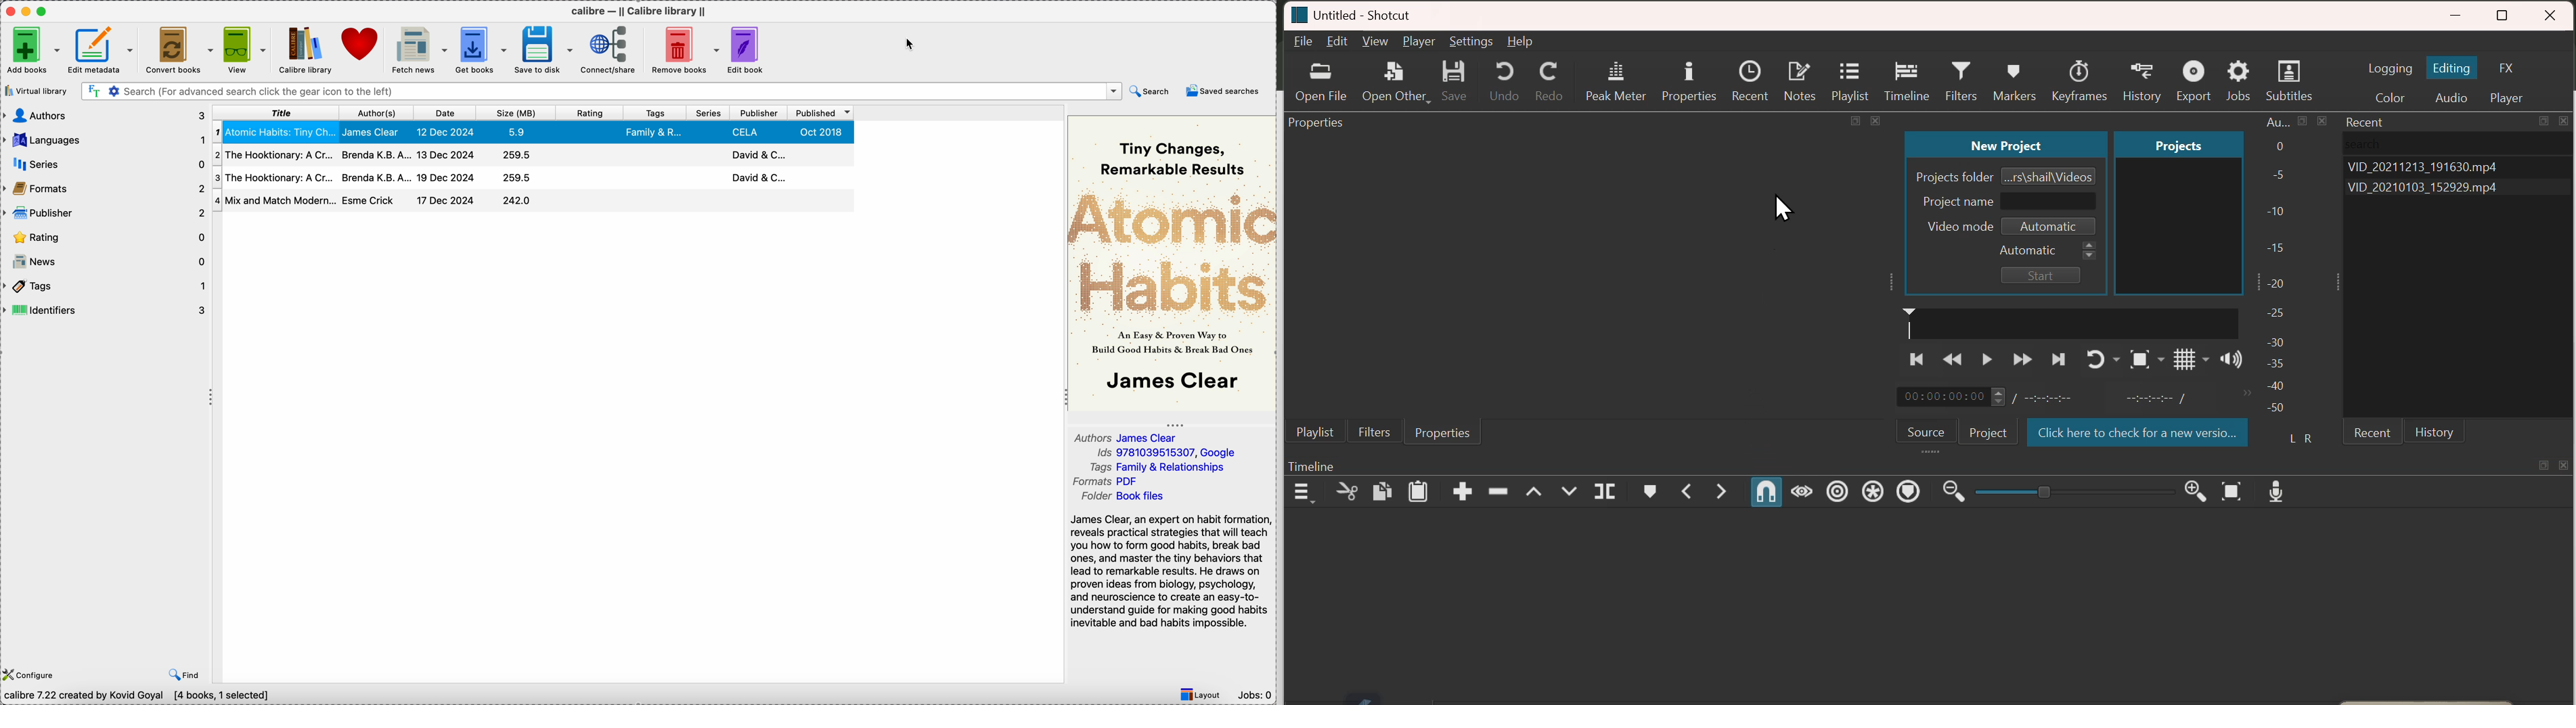 Image resolution: width=2576 pixels, height=728 pixels. I want to click on Pause play button, so click(1987, 358).